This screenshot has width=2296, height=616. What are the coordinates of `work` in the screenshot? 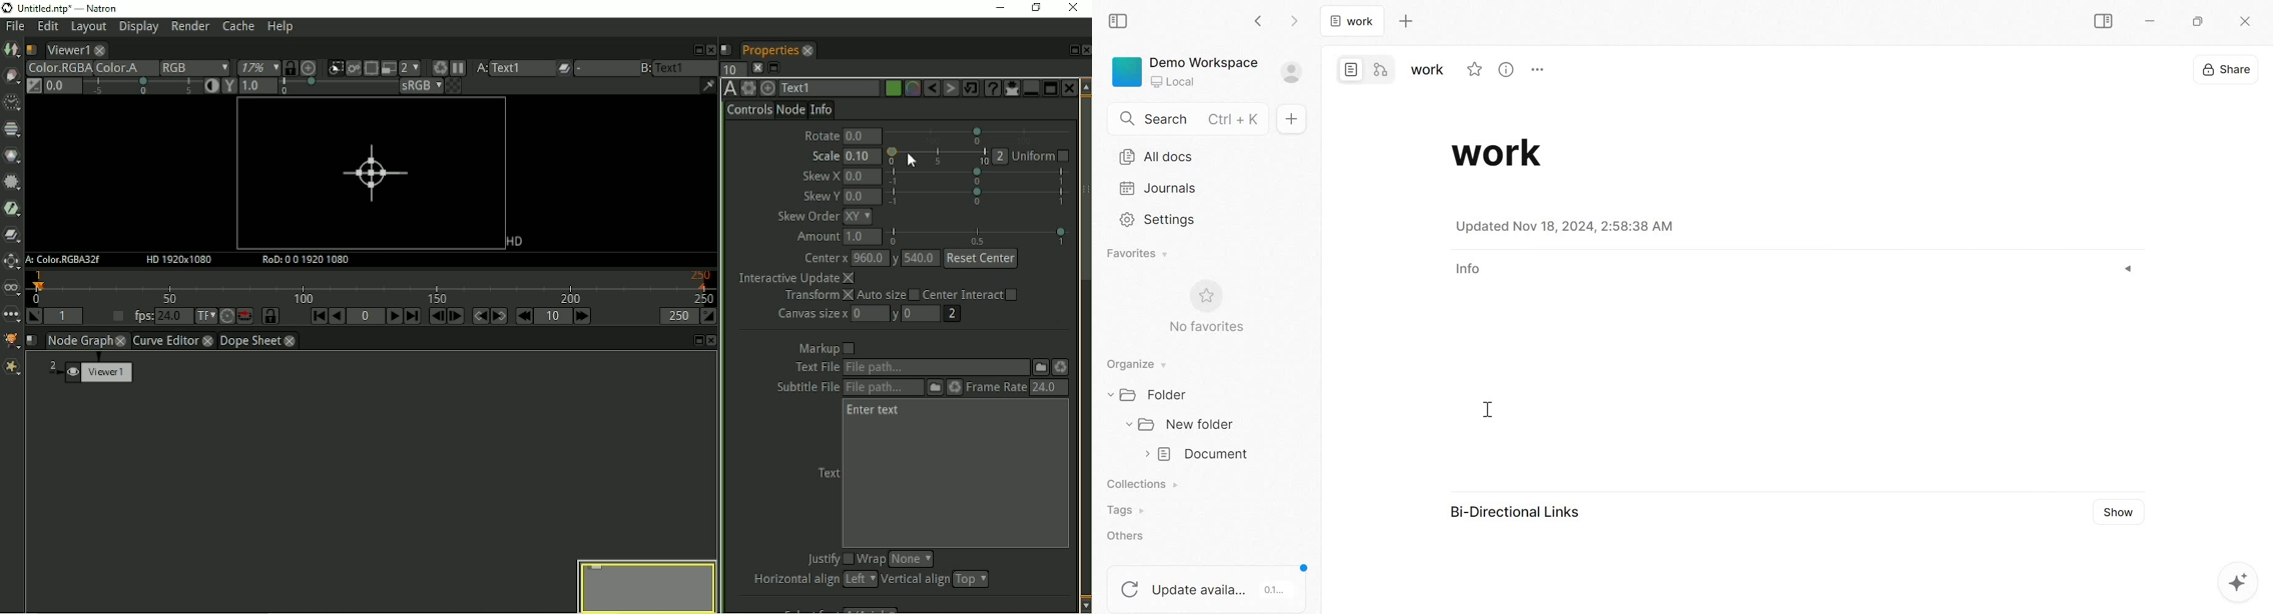 It's located at (1427, 70).